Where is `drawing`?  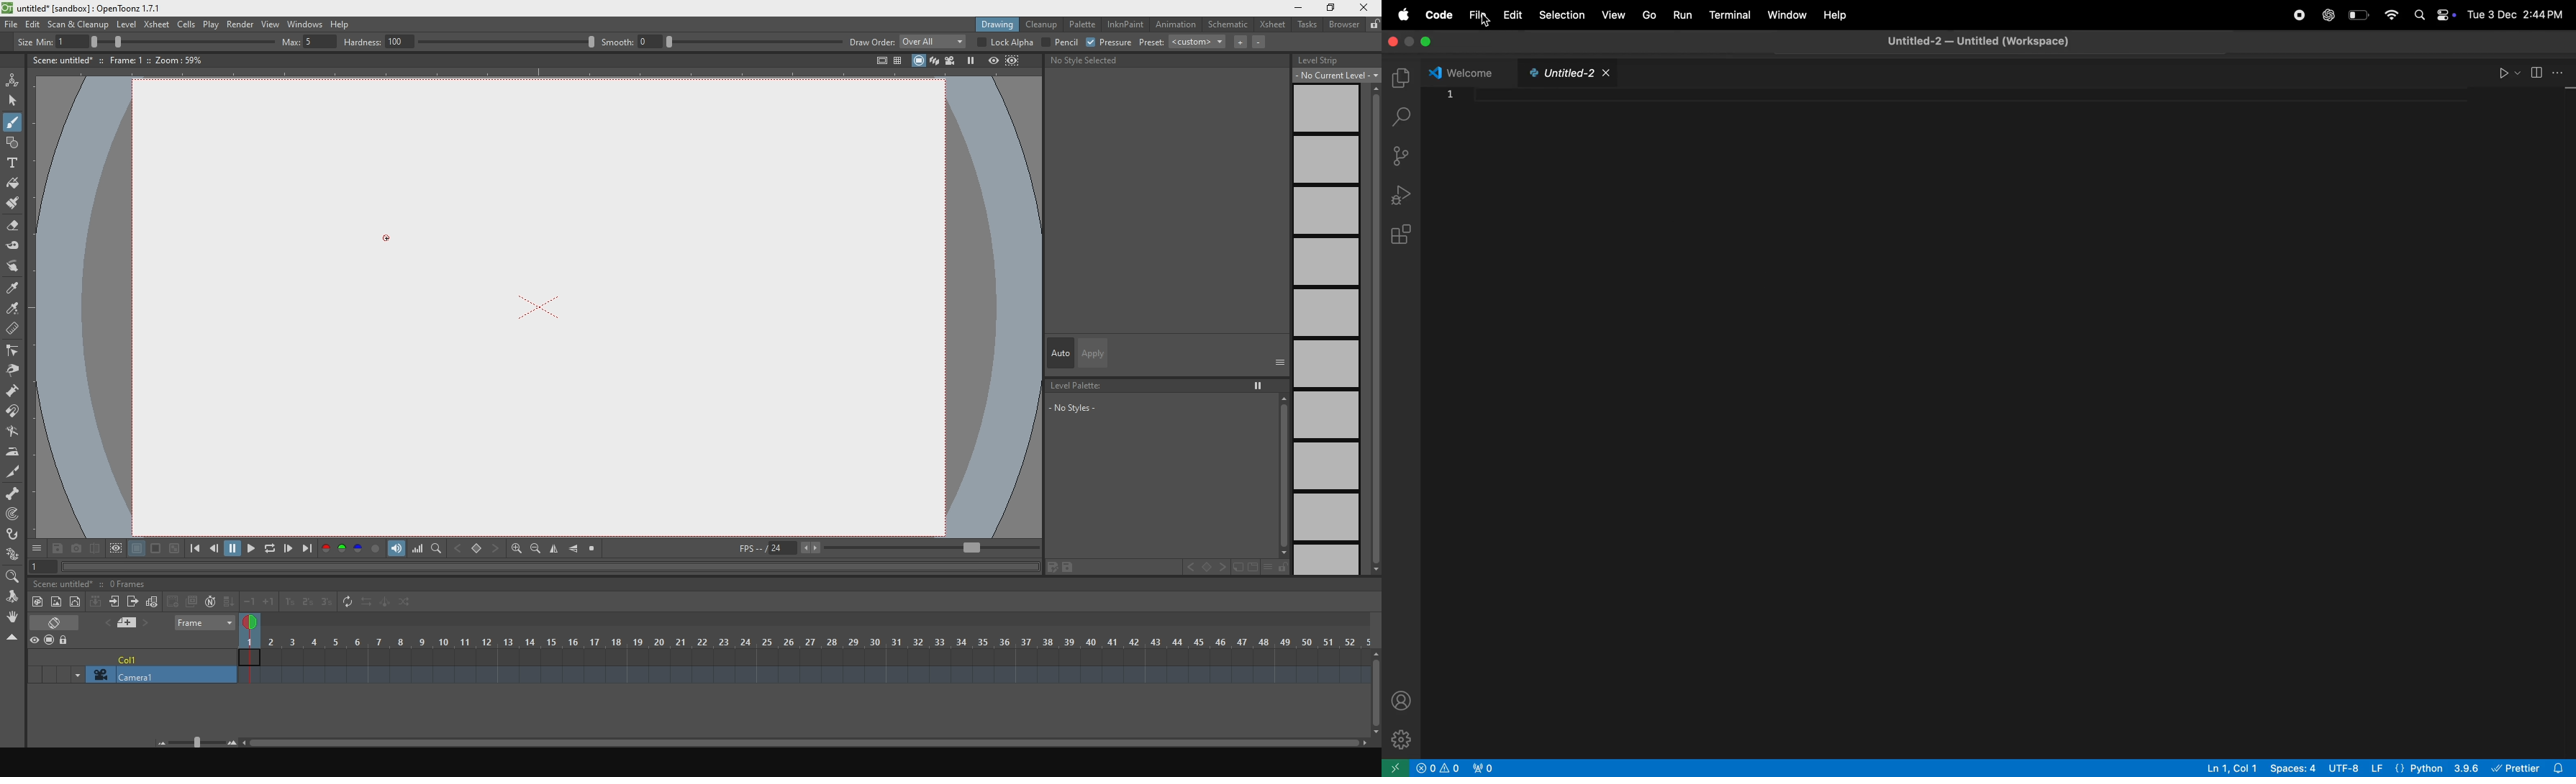
drawing is located at coordinates (989, 25).